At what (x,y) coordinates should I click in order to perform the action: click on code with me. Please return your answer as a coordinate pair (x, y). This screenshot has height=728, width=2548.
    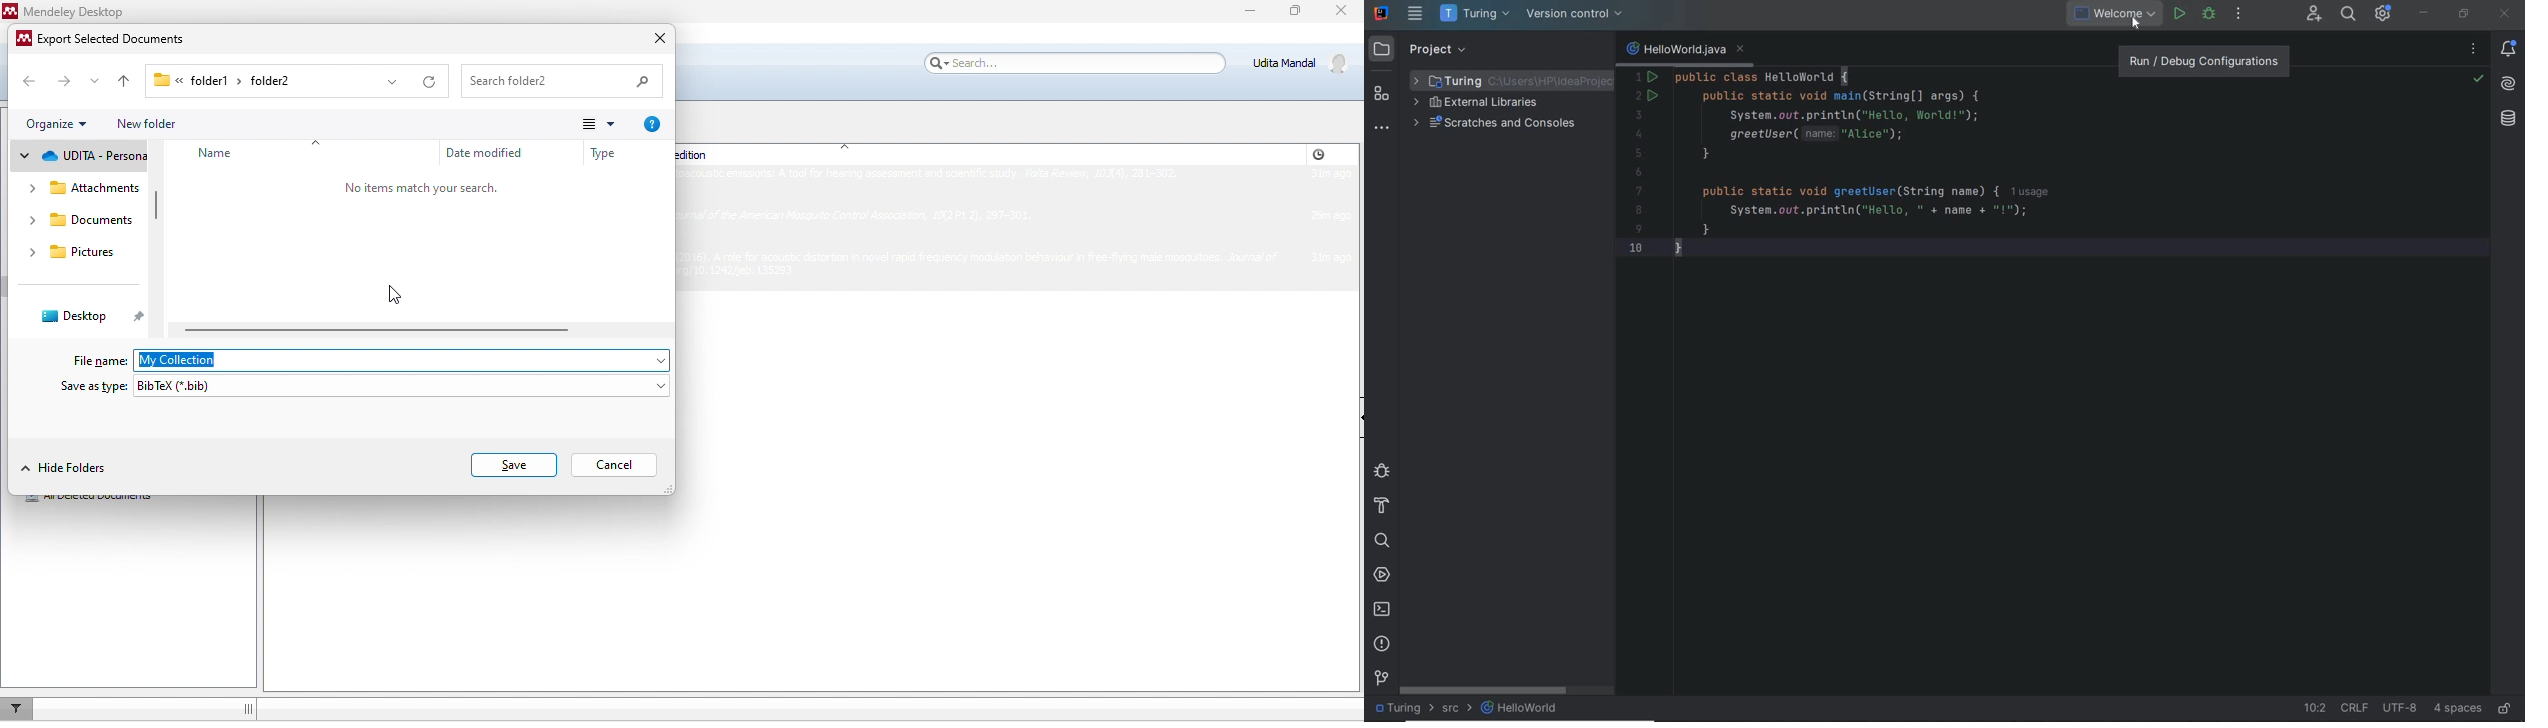
    Looking at the image, I should click on (2316, 15).